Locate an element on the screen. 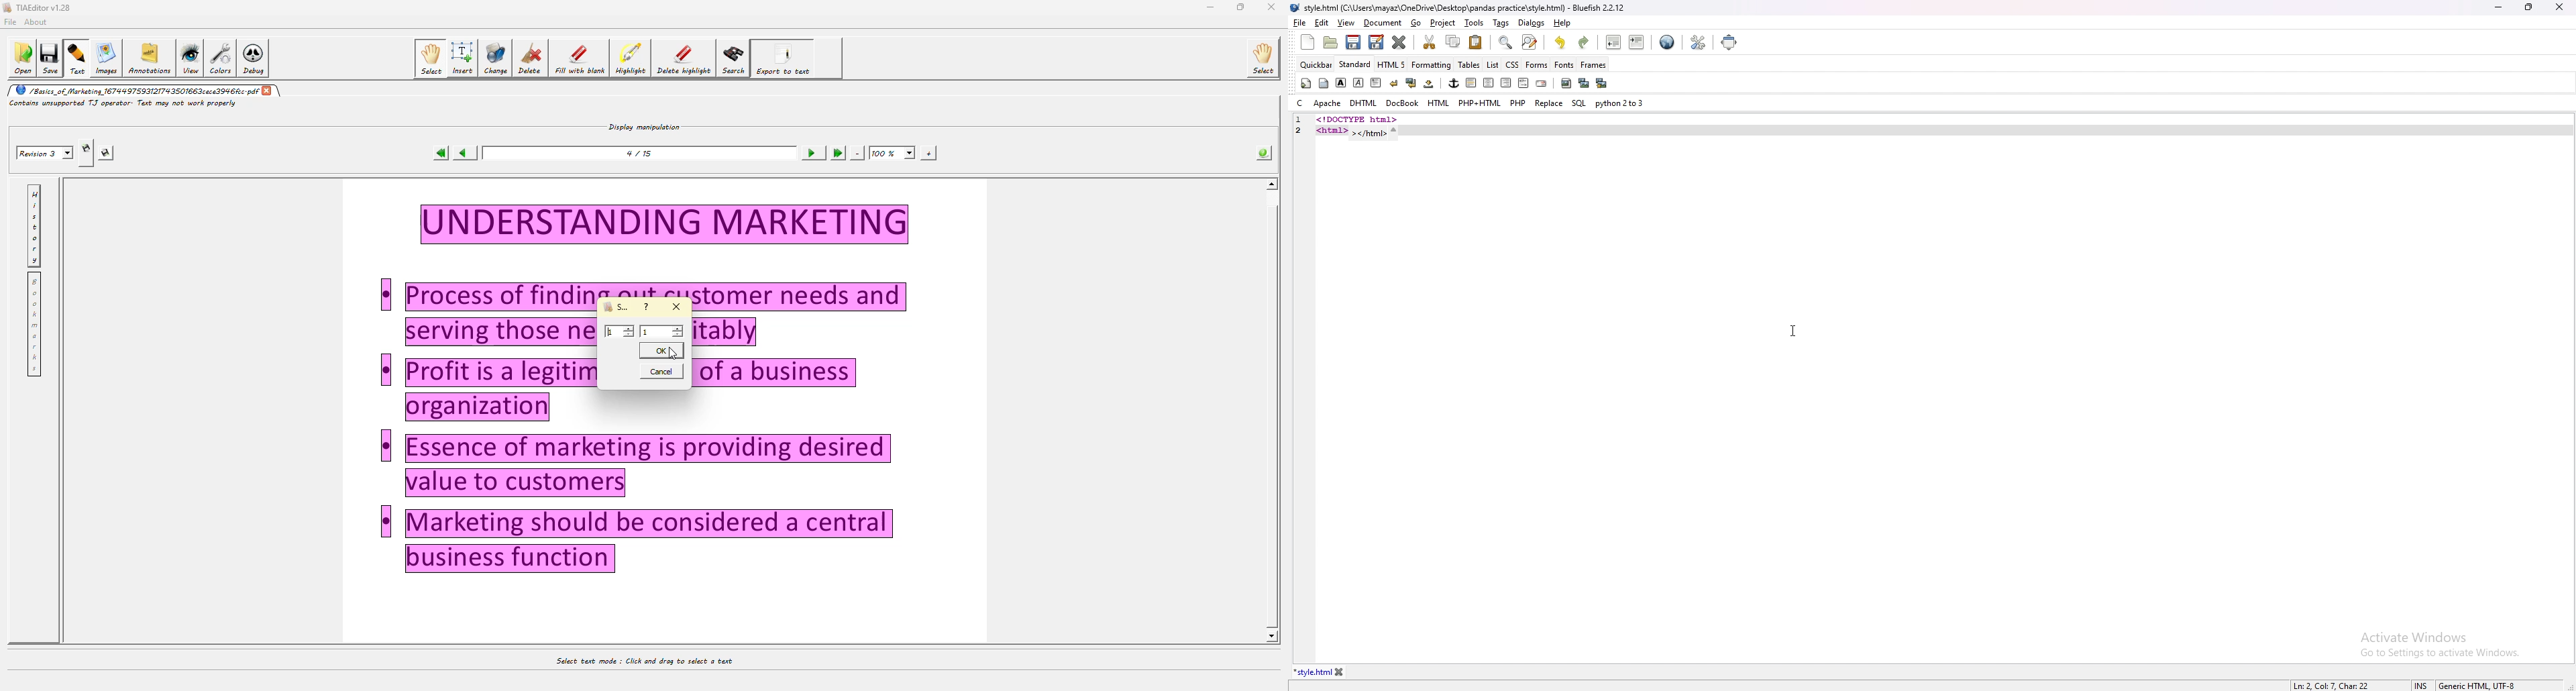 The image size is (2576, 700). indent is located at coordinates (1636, 42).